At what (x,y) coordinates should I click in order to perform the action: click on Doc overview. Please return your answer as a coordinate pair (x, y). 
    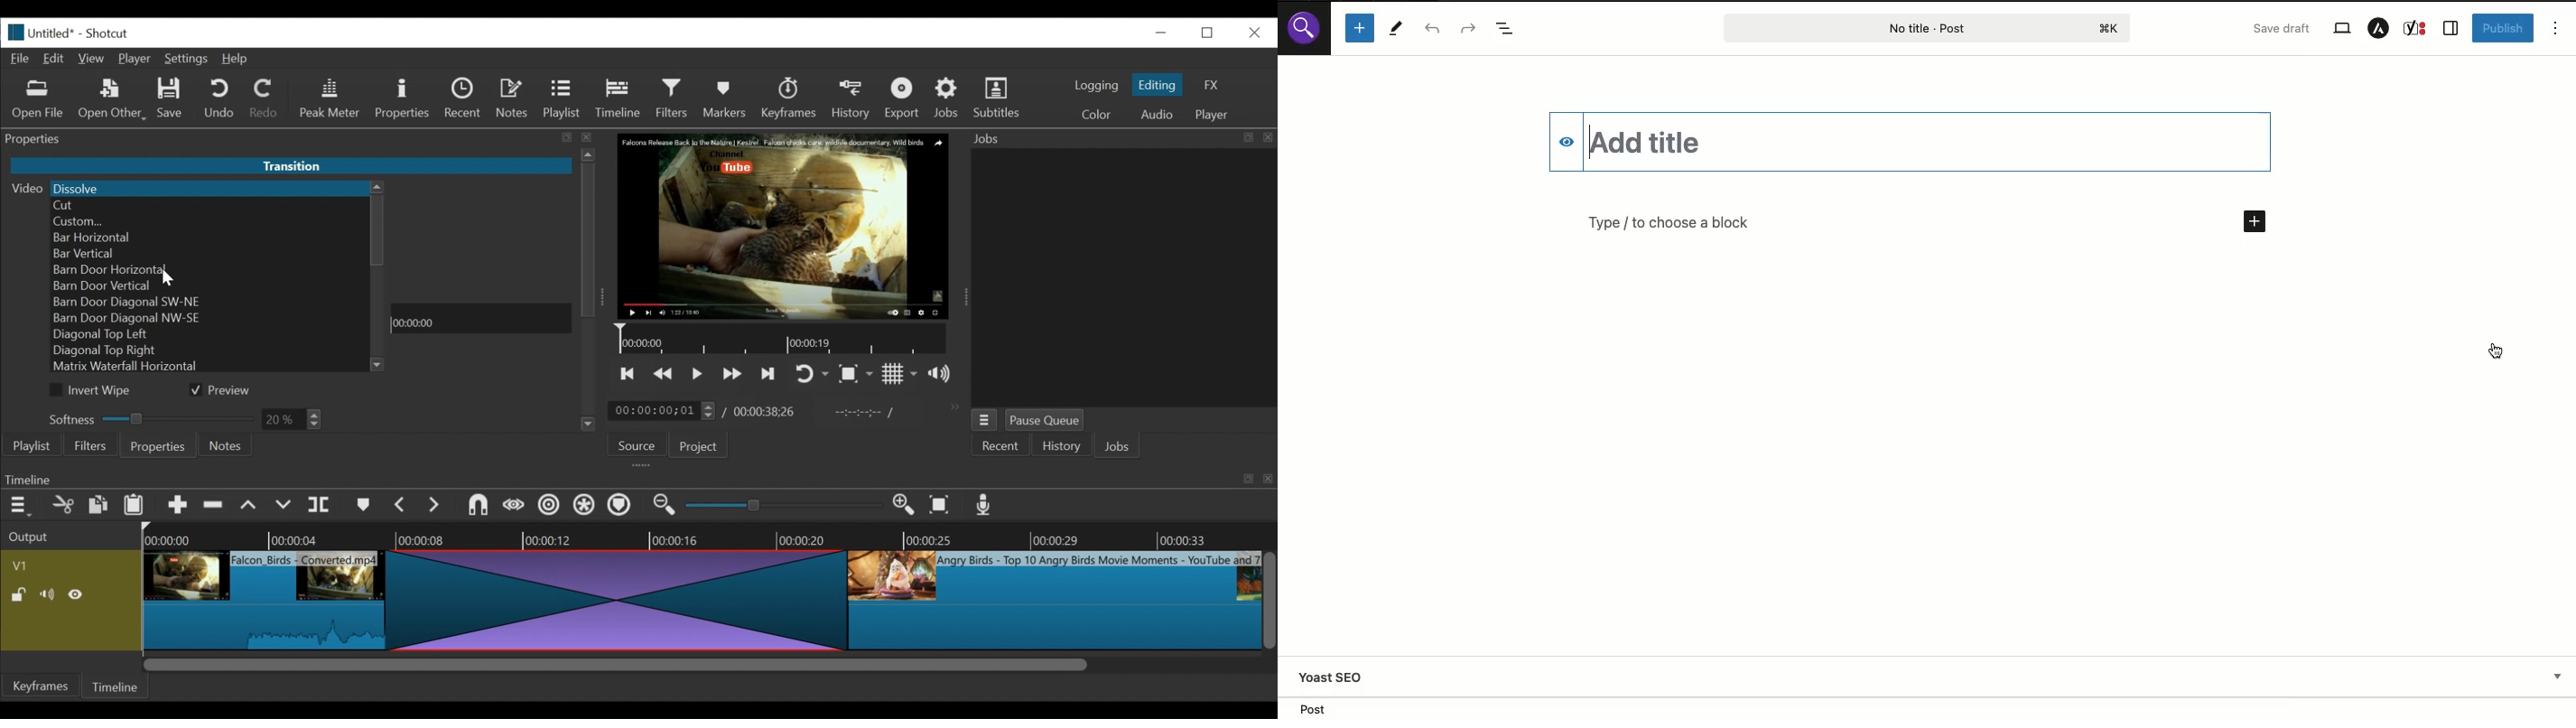
    Looking at the image, I should click on (1509, 30).